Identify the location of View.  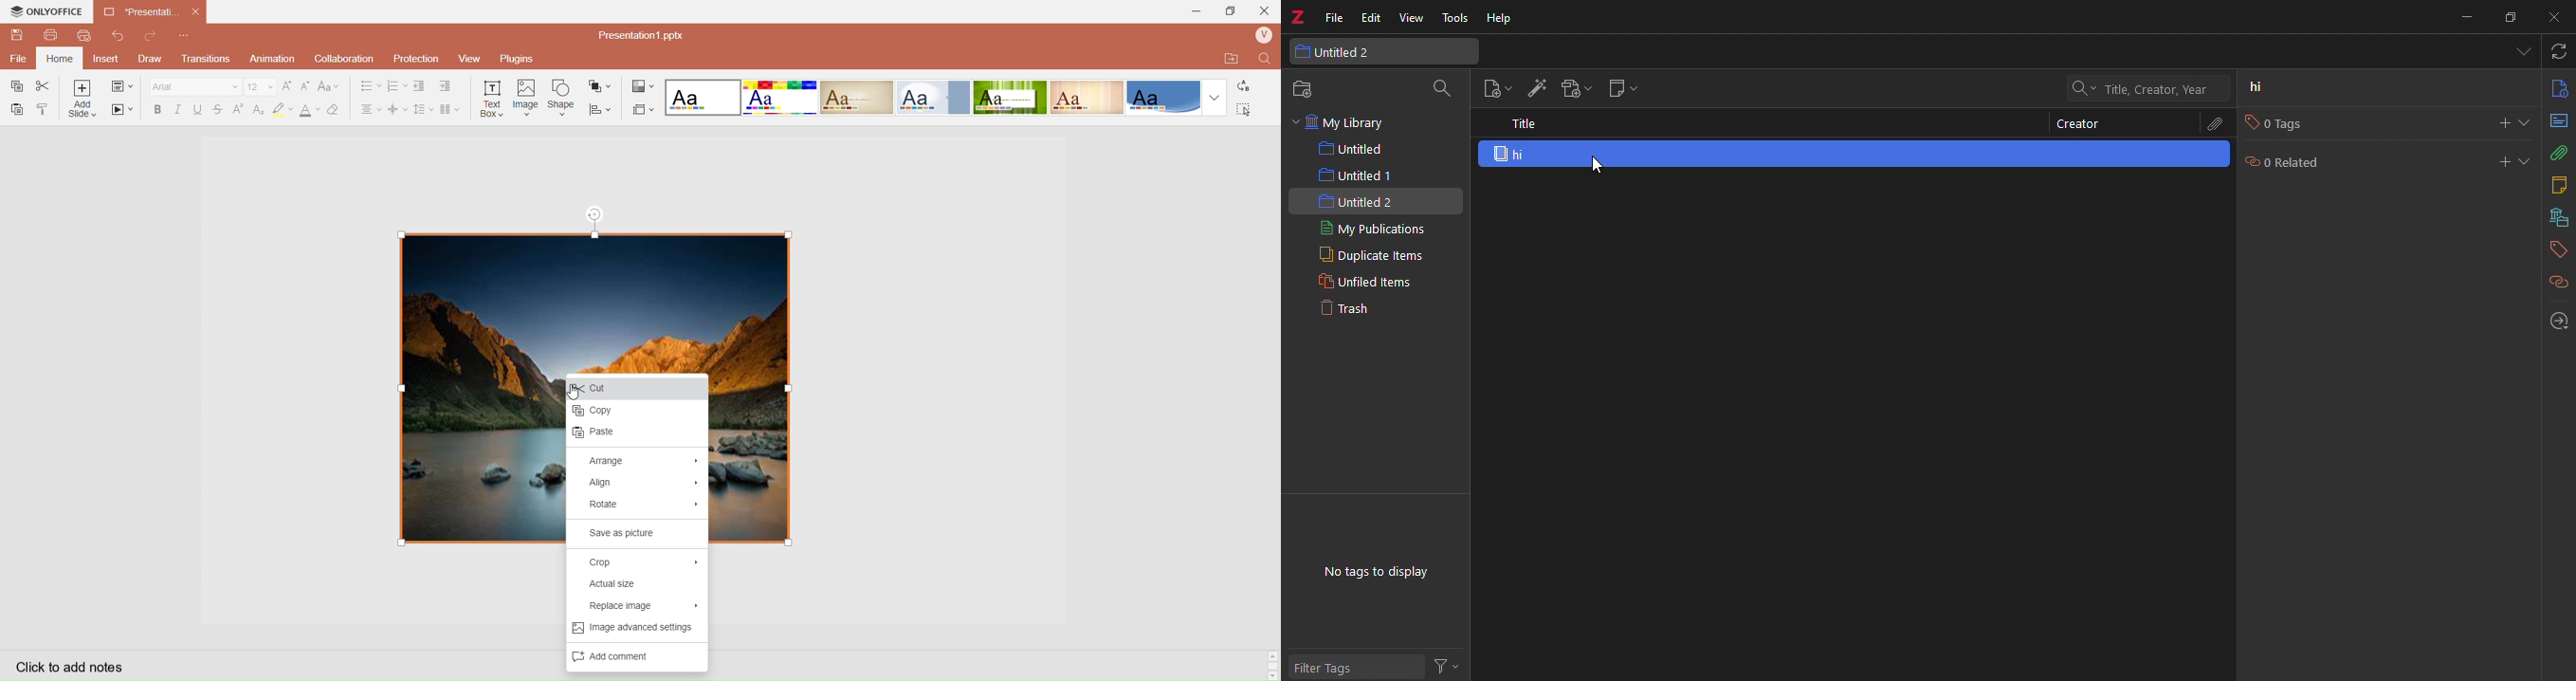
(471, 59).